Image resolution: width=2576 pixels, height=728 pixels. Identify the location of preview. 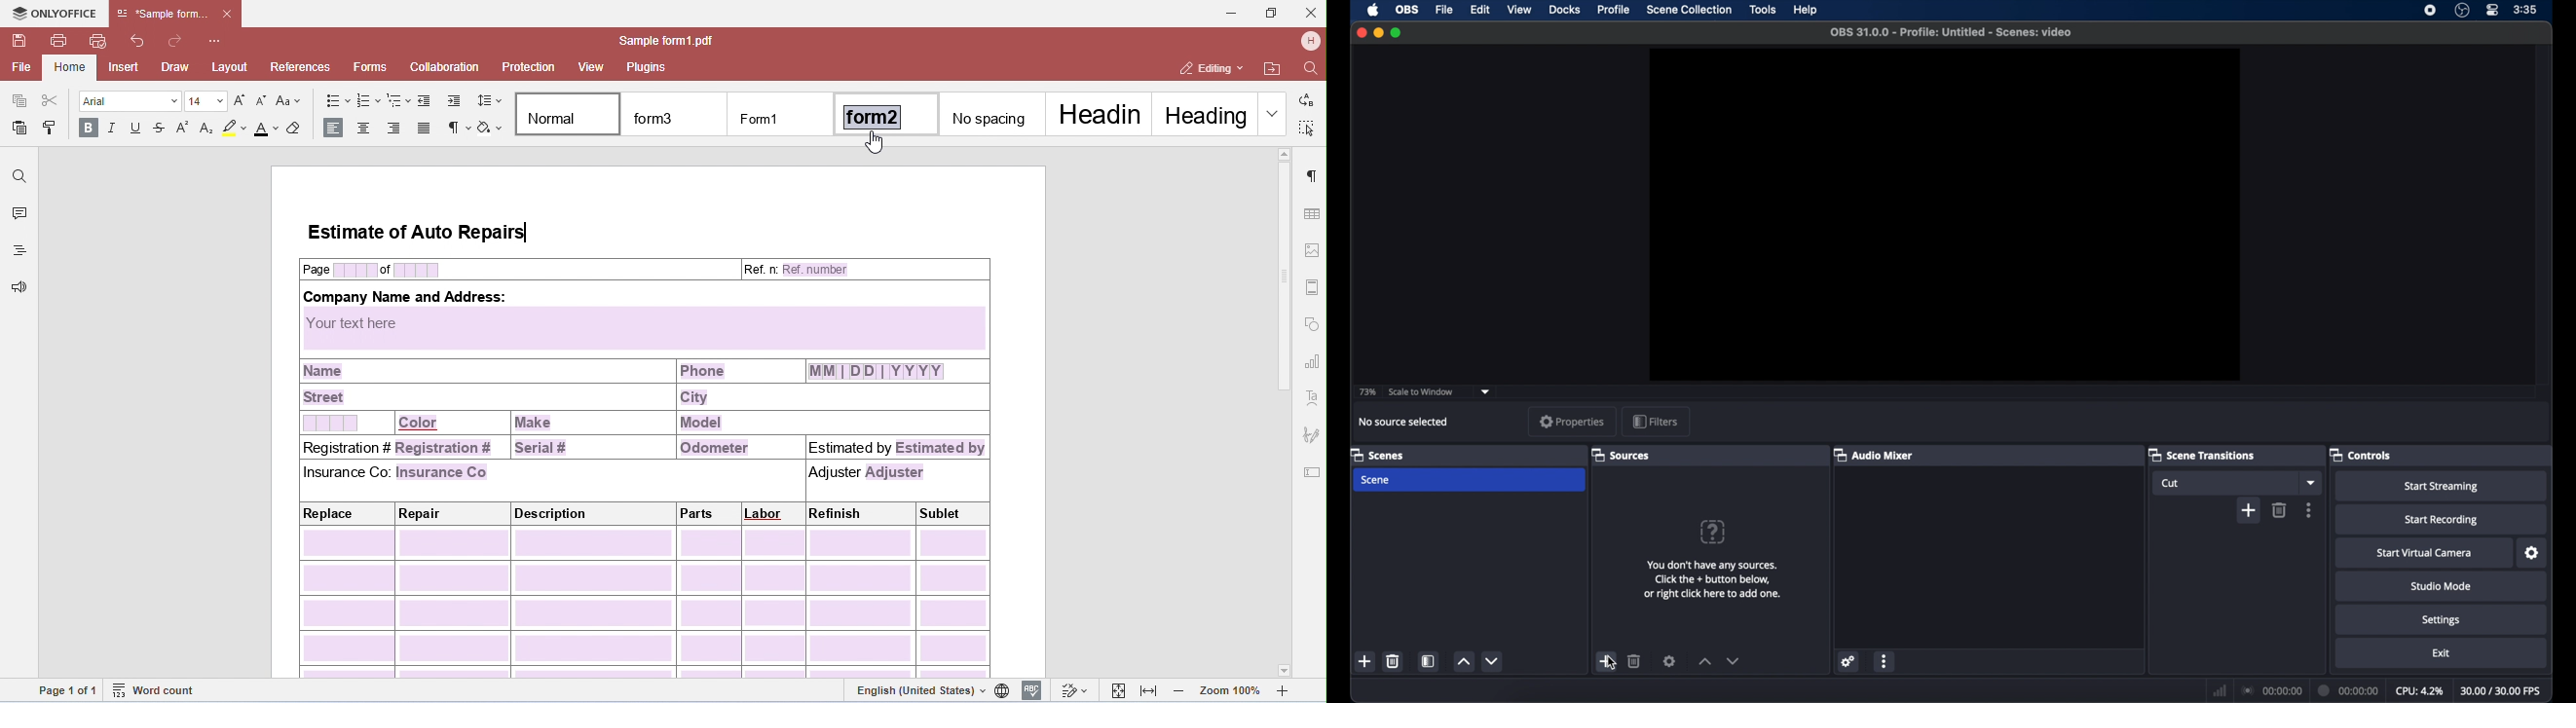
(1944, 215).